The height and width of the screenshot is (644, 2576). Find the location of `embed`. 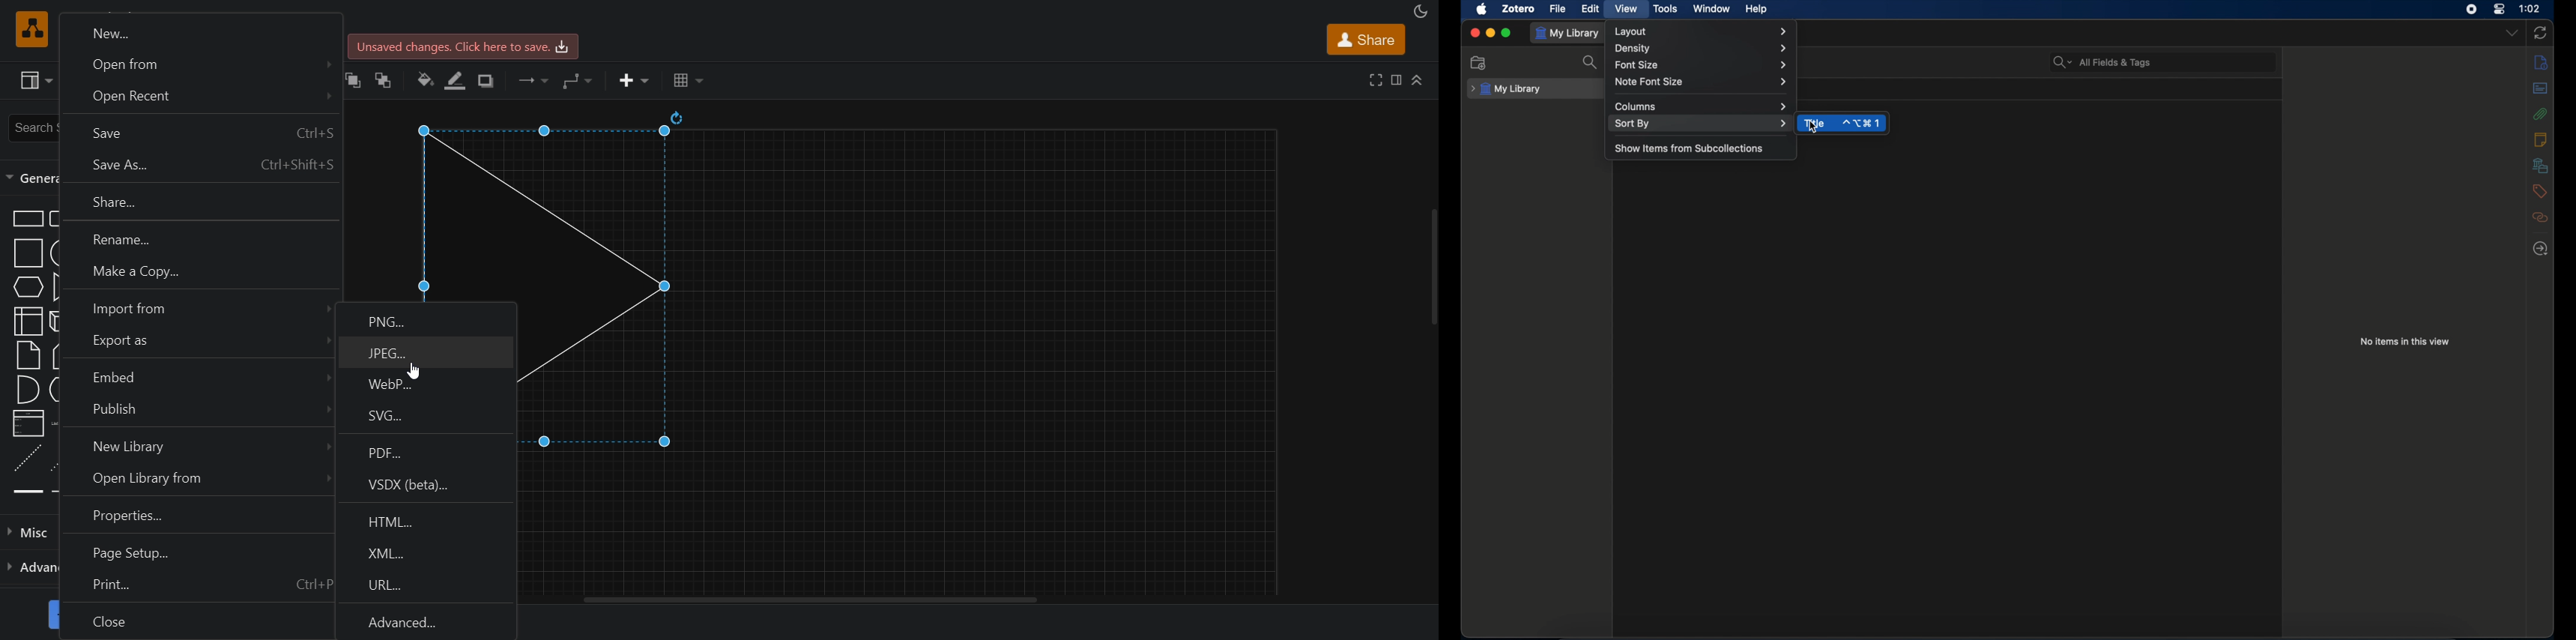

embed is located at coordinates (195, 377).